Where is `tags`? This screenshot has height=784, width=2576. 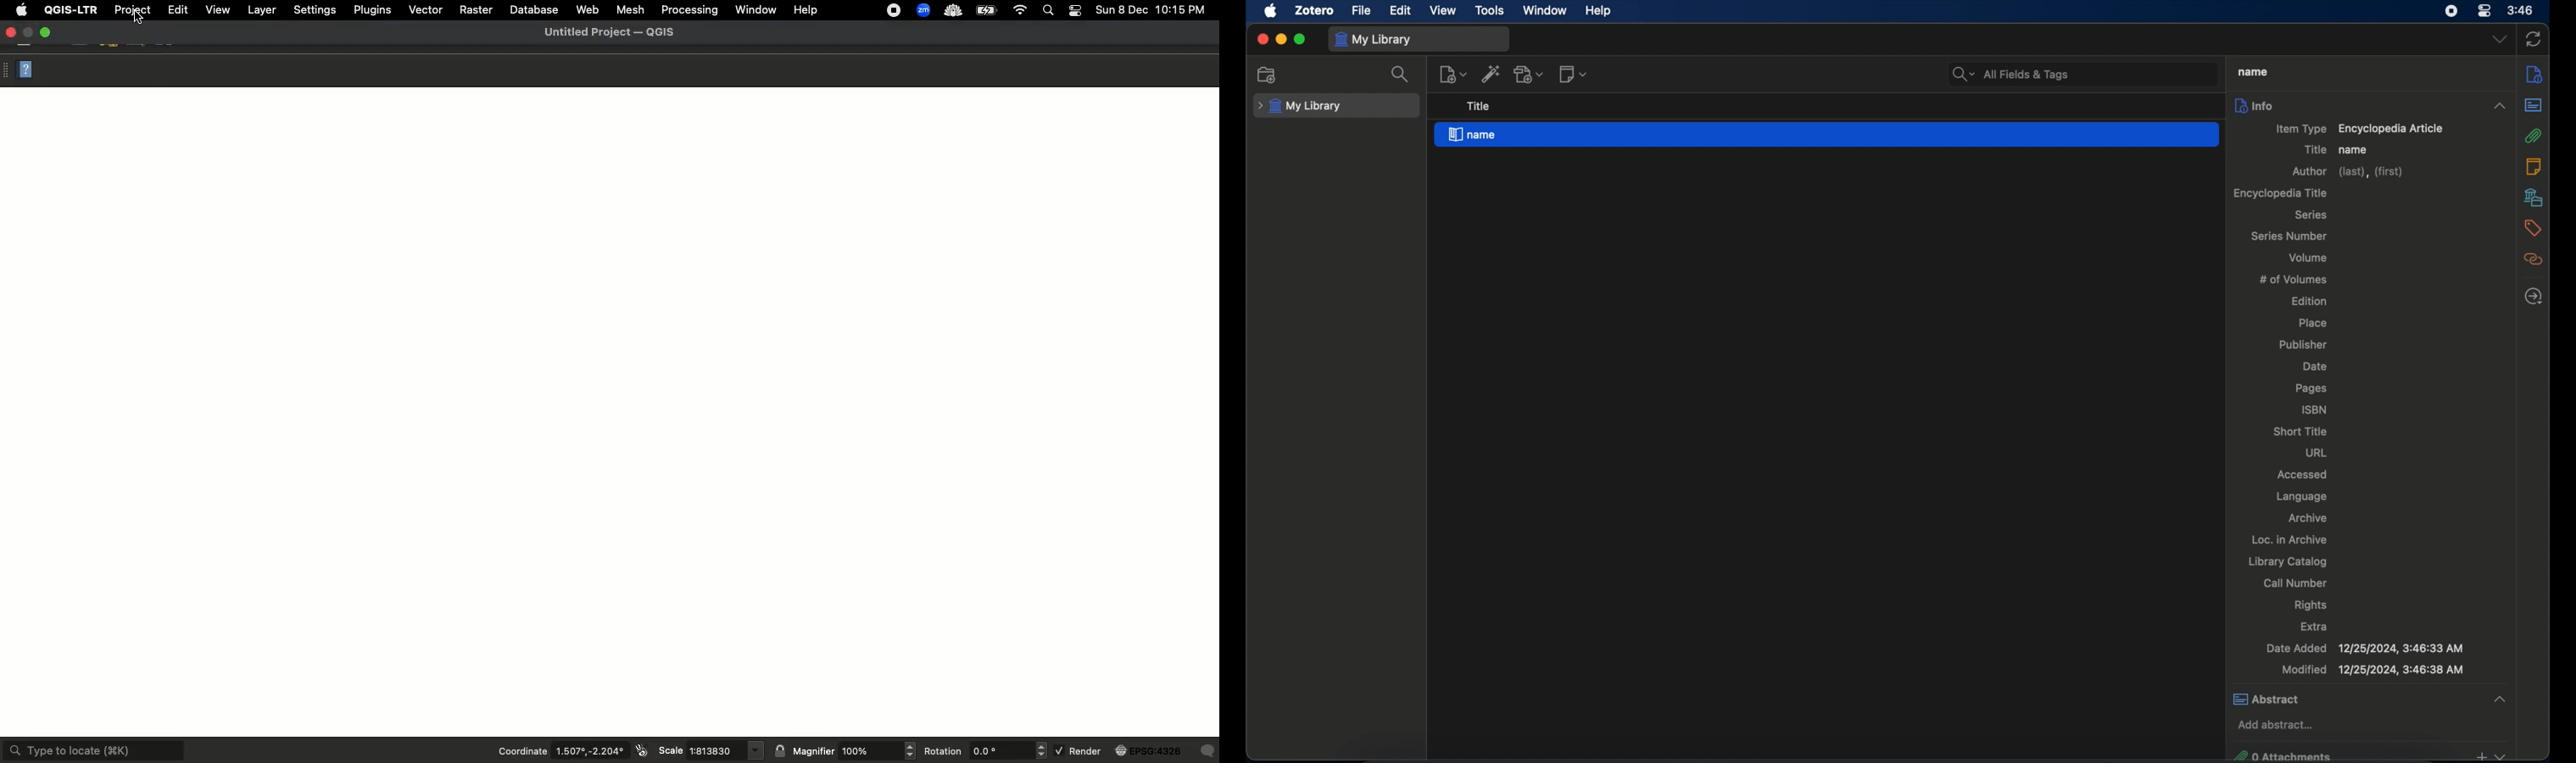
tags is located at coordinates (2534, 228).